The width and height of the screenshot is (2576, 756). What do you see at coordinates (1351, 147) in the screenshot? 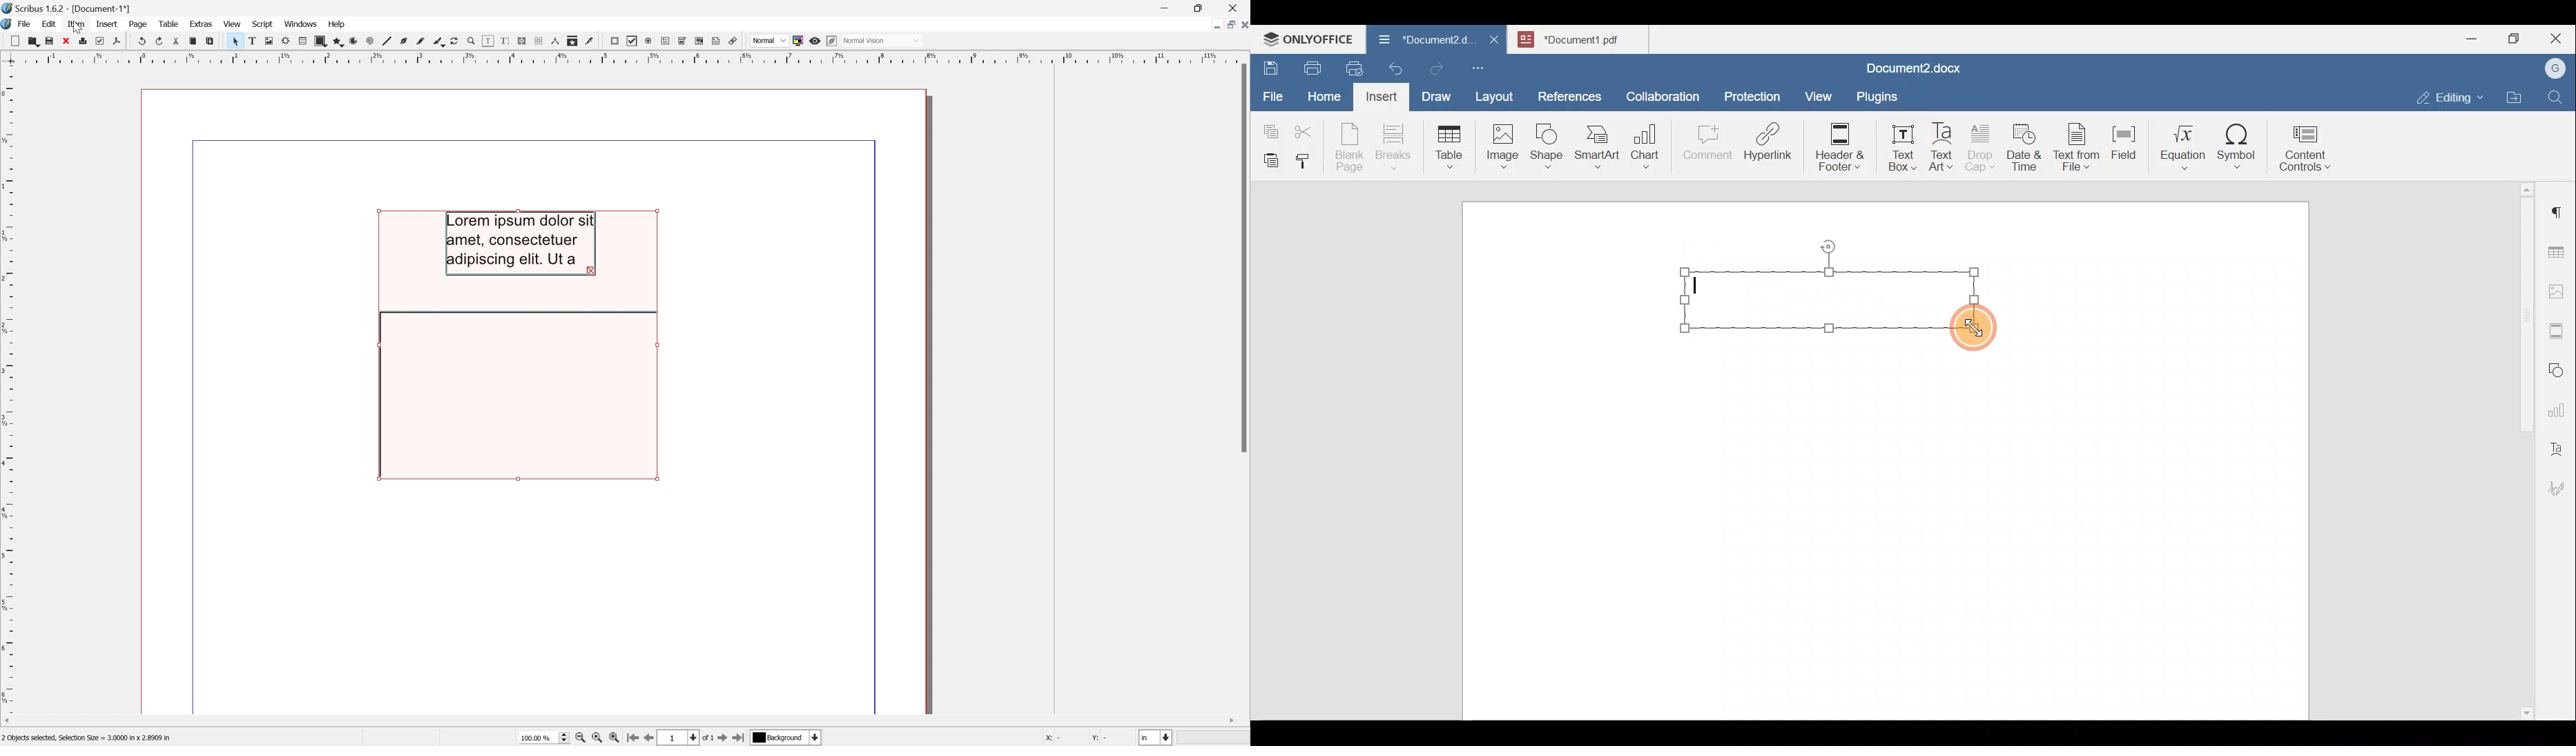
I see `Blank page` at bounding box center [1351, 147].